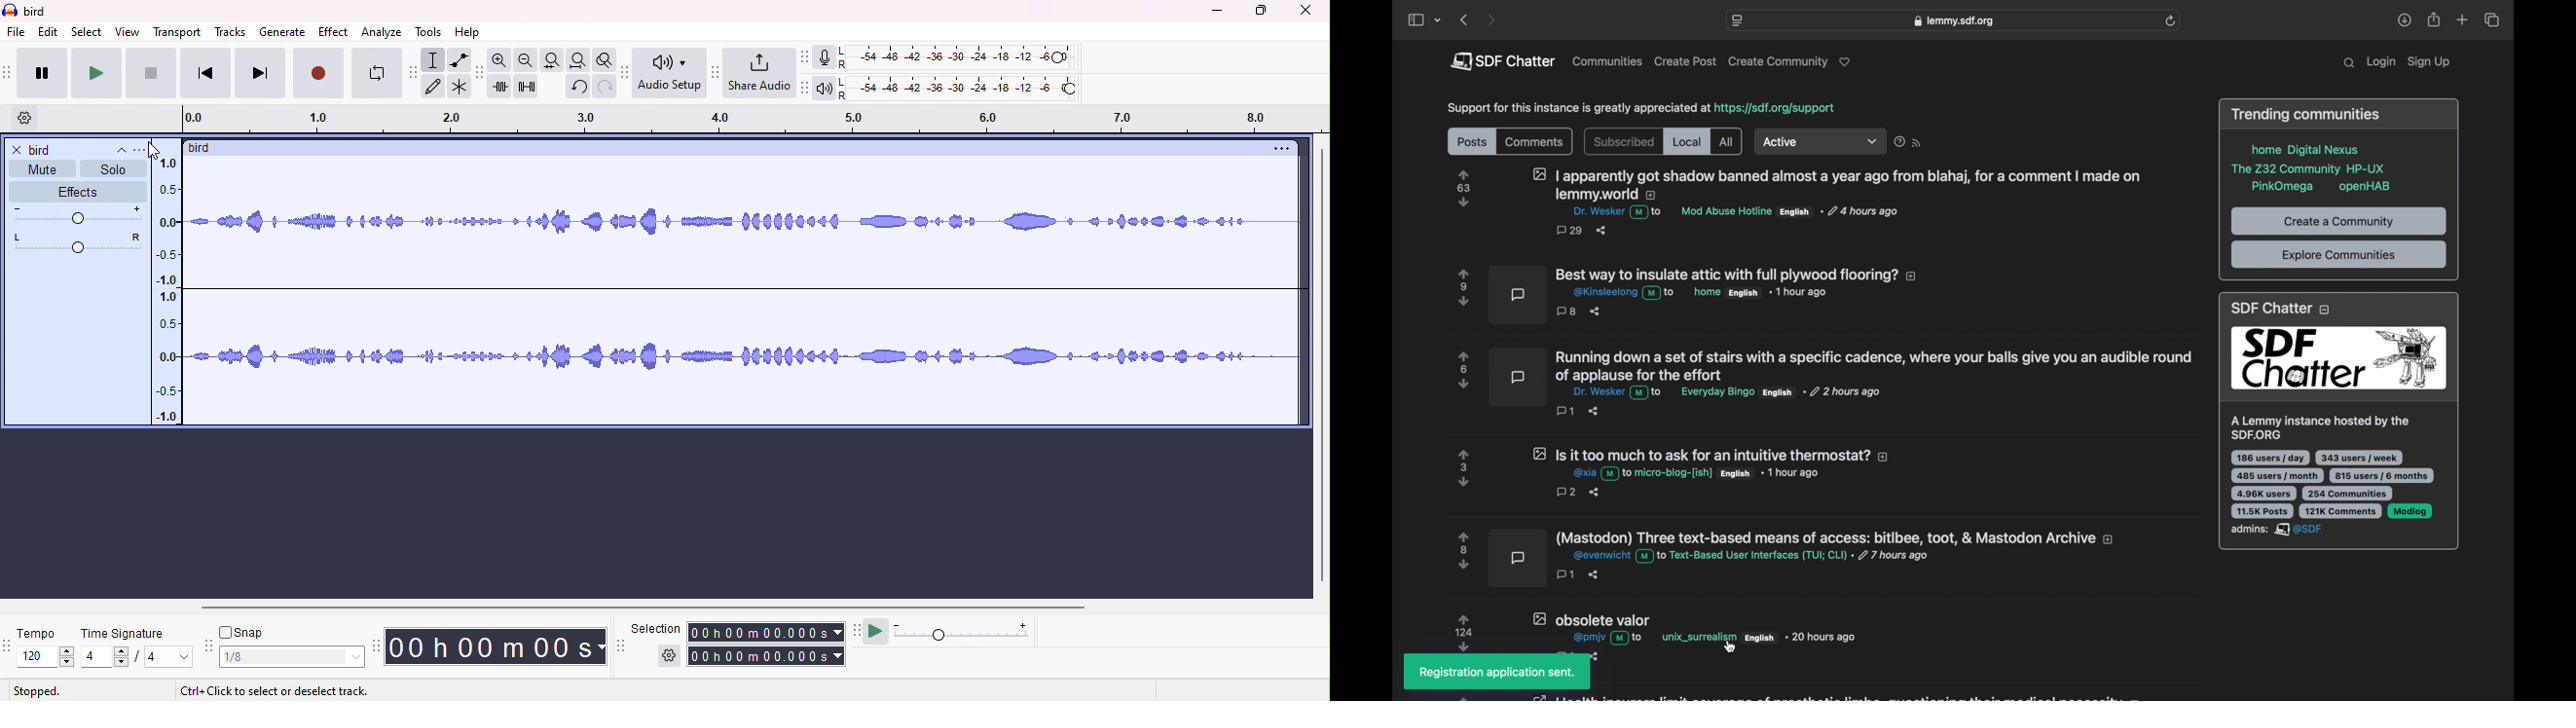 This screenshot has height=728, width=2576. What do you see at coordinates (2338, 223) in the screenshot?
I see `create a community` at bounding box center [2338, 223].